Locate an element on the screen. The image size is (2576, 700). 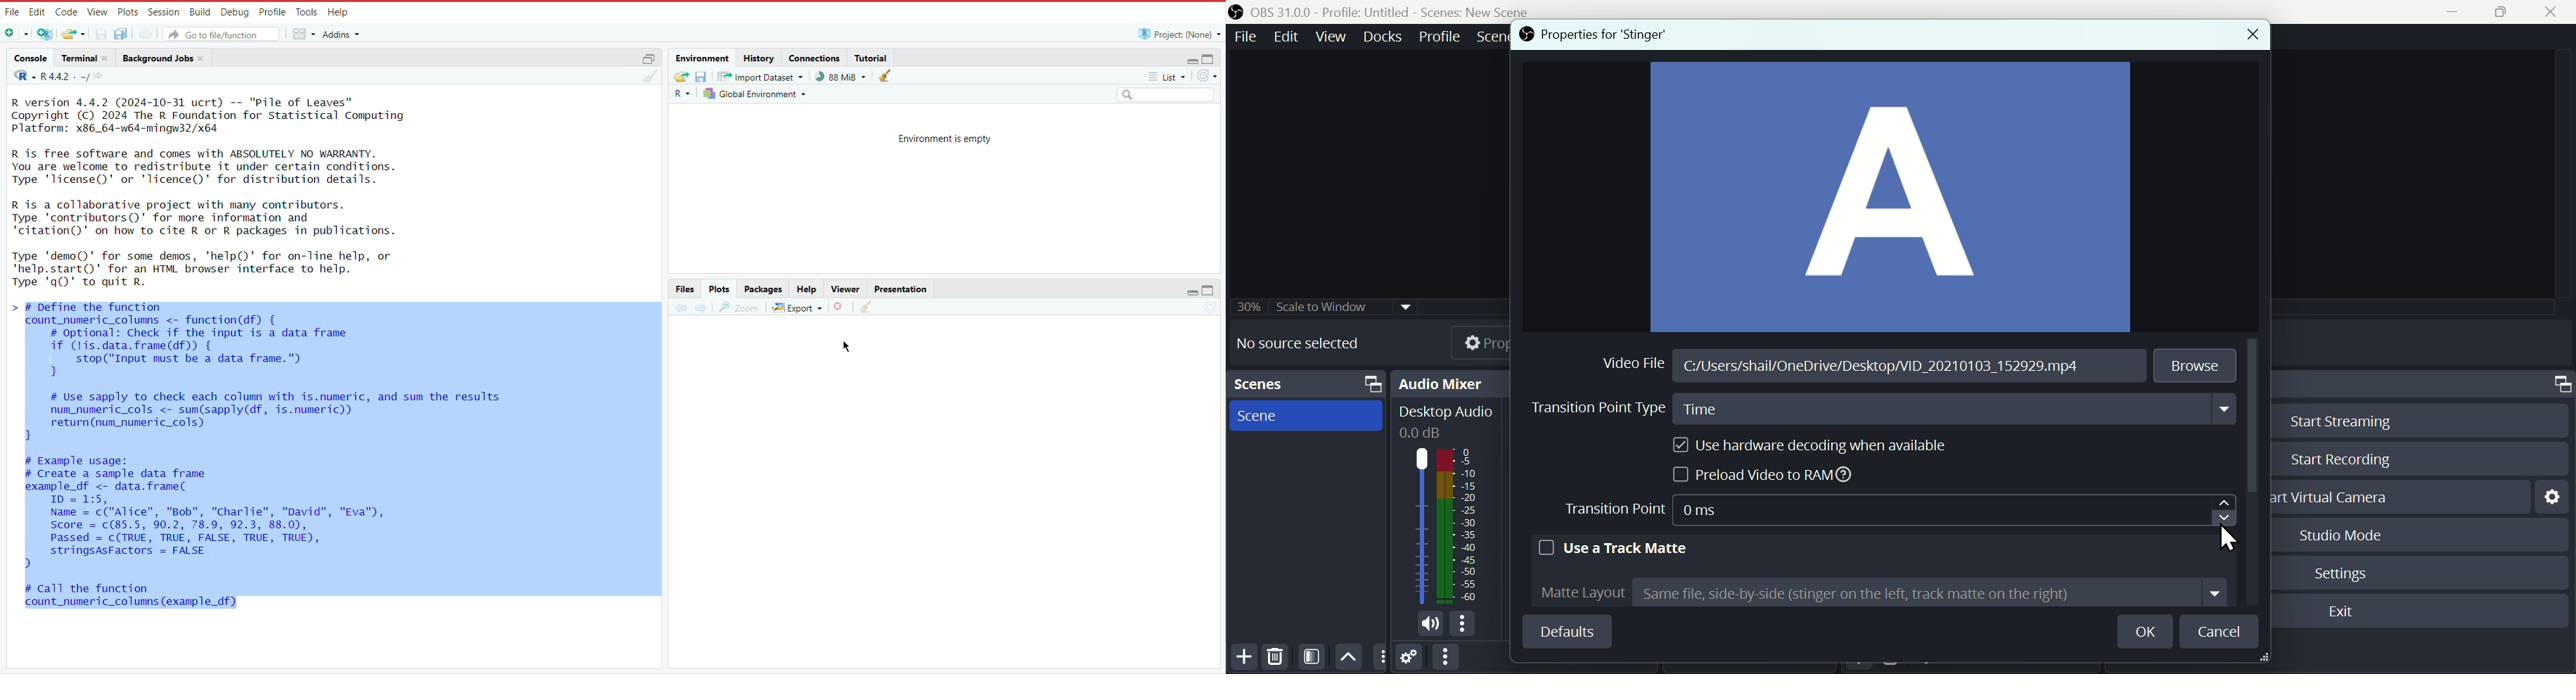
Save workspace as is located at coordinates (704, 76).